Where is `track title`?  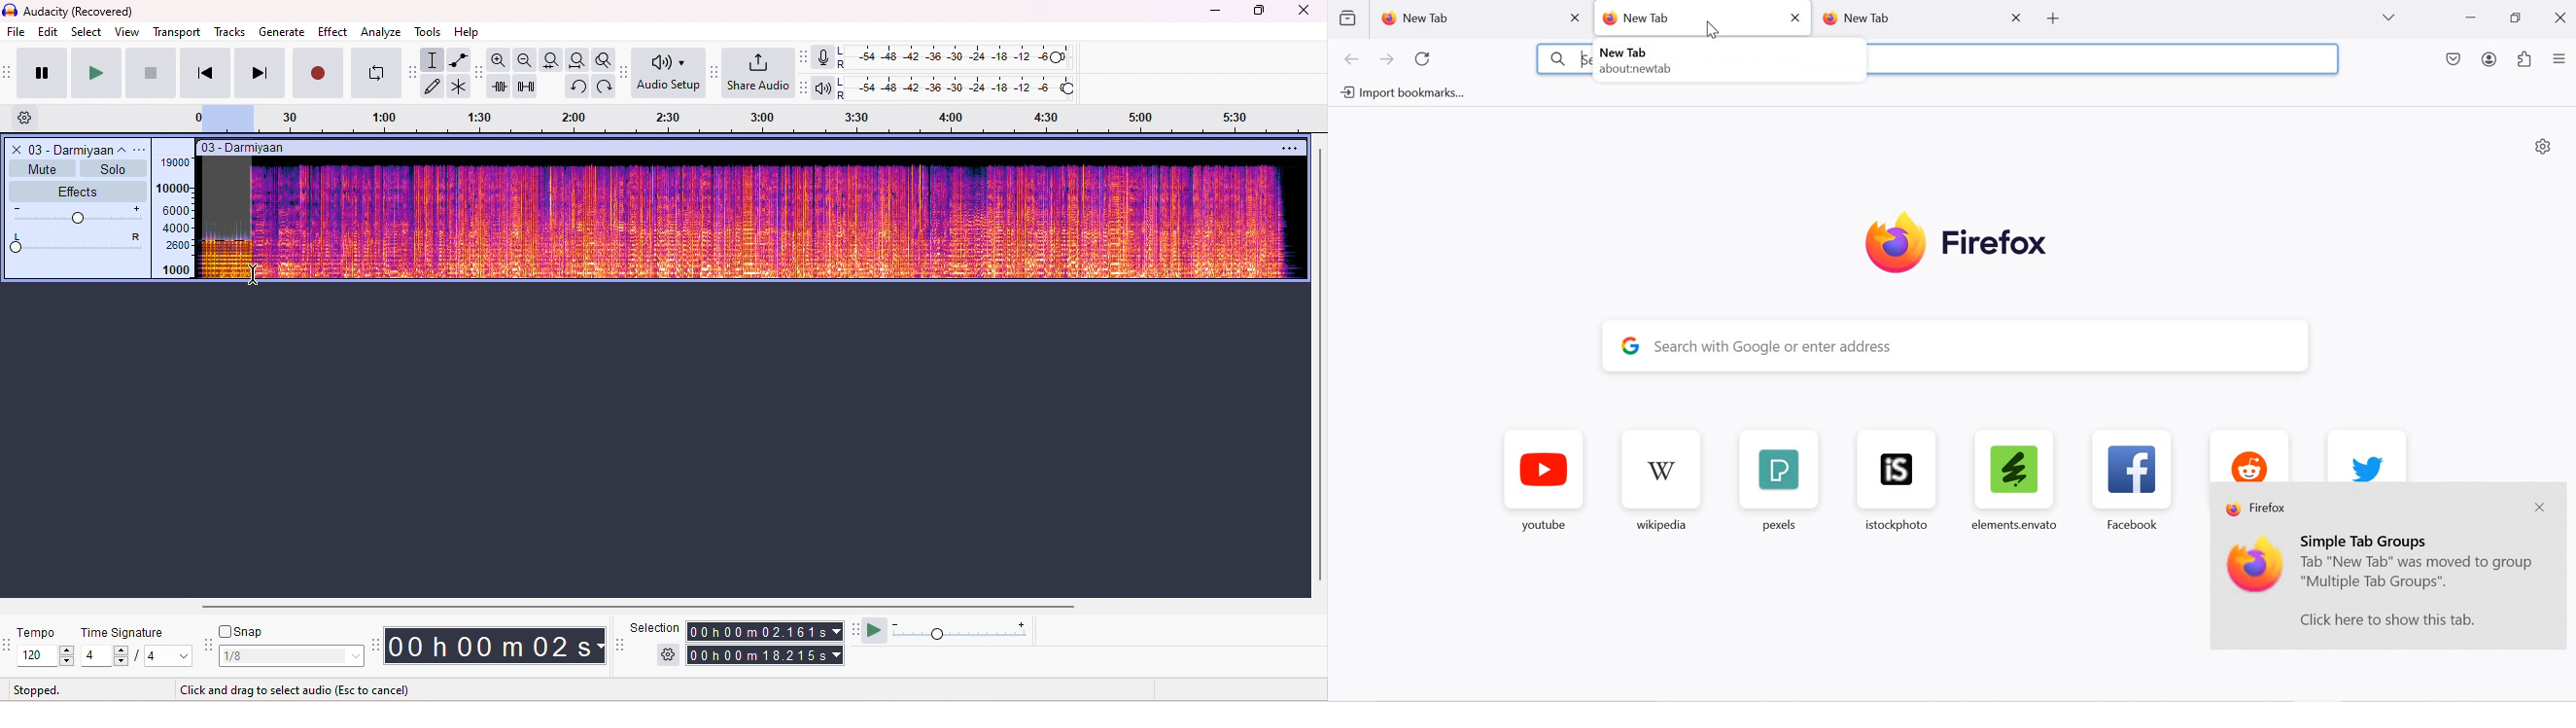 track title is located at coordinates (303, 149).